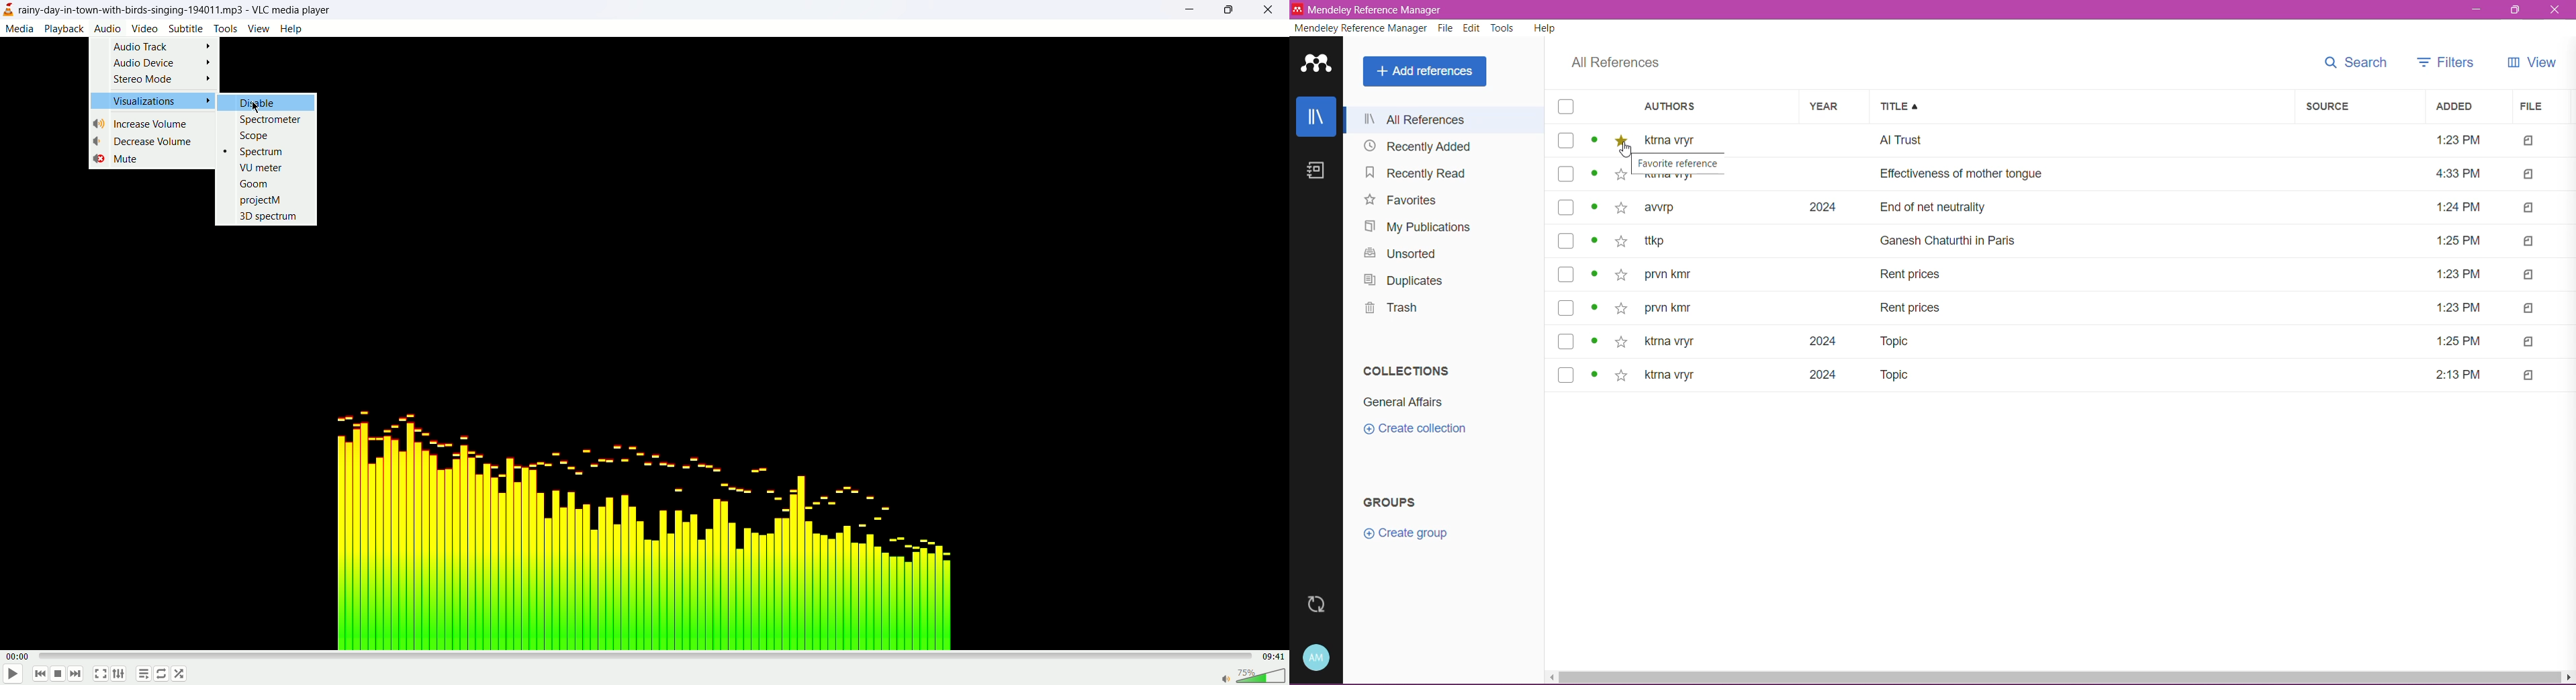 The height and width of the screenshot is (700, 2576). Describe the element at coordinates (1406, 369) in the screenshot. I see `Collections` at that location.